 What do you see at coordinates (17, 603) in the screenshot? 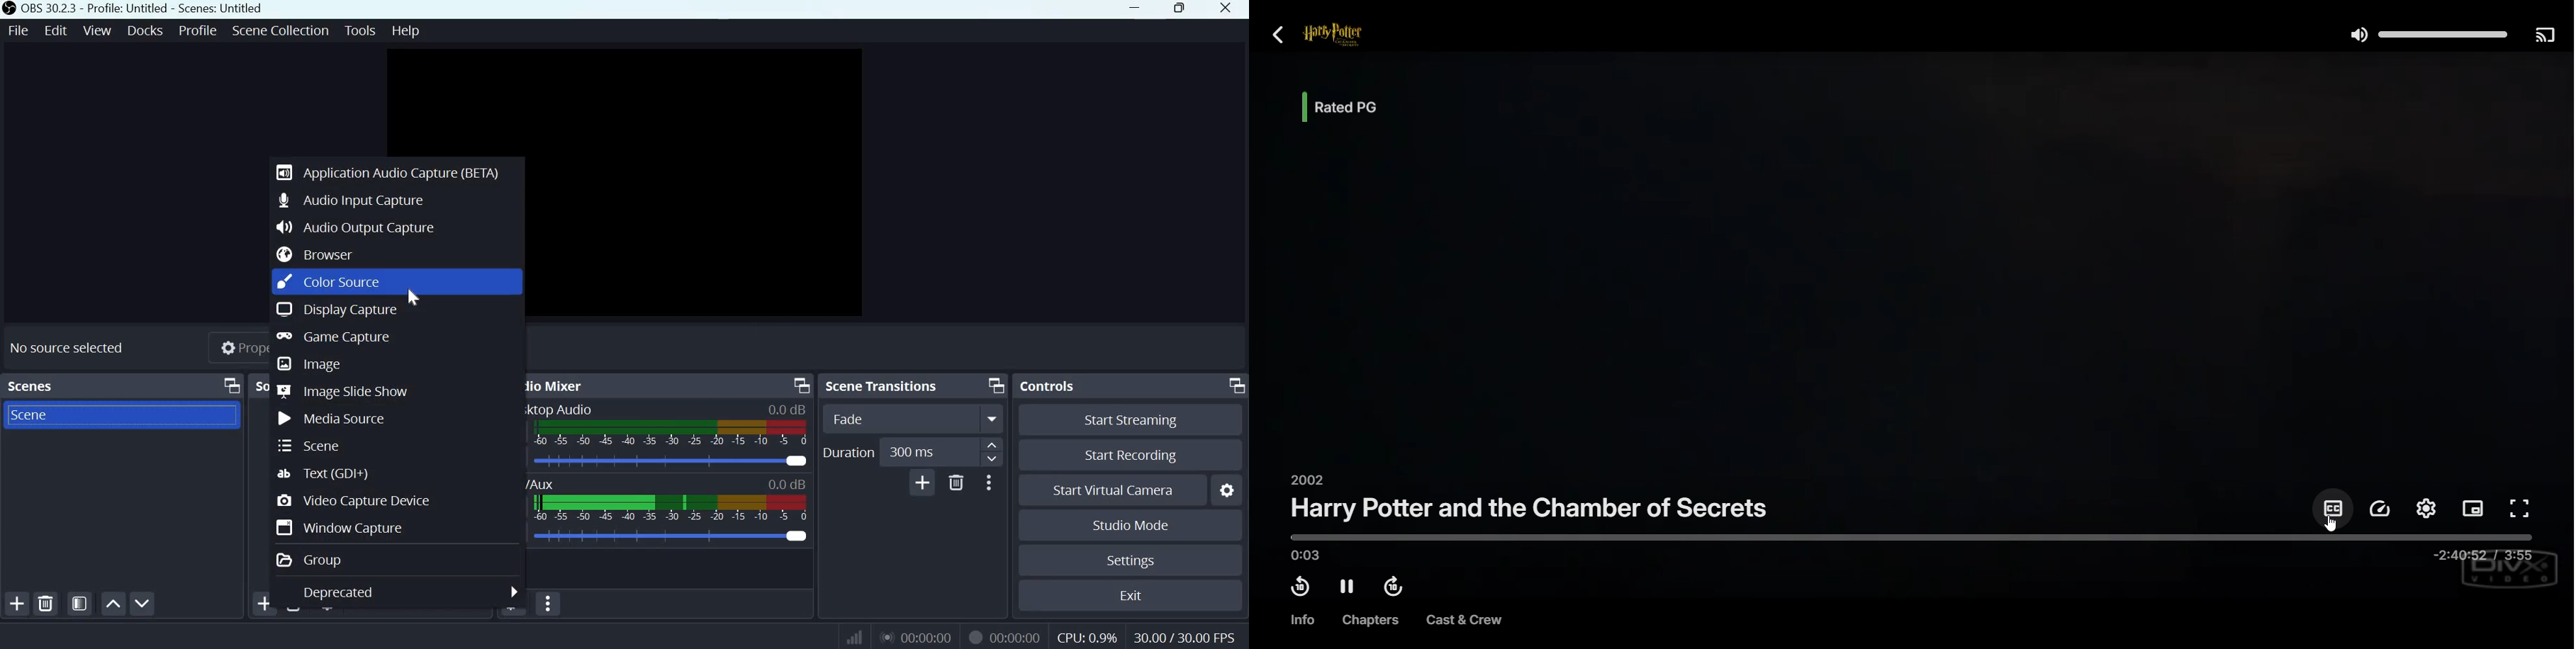
I see `add scene` at bounding box center [17, 603].